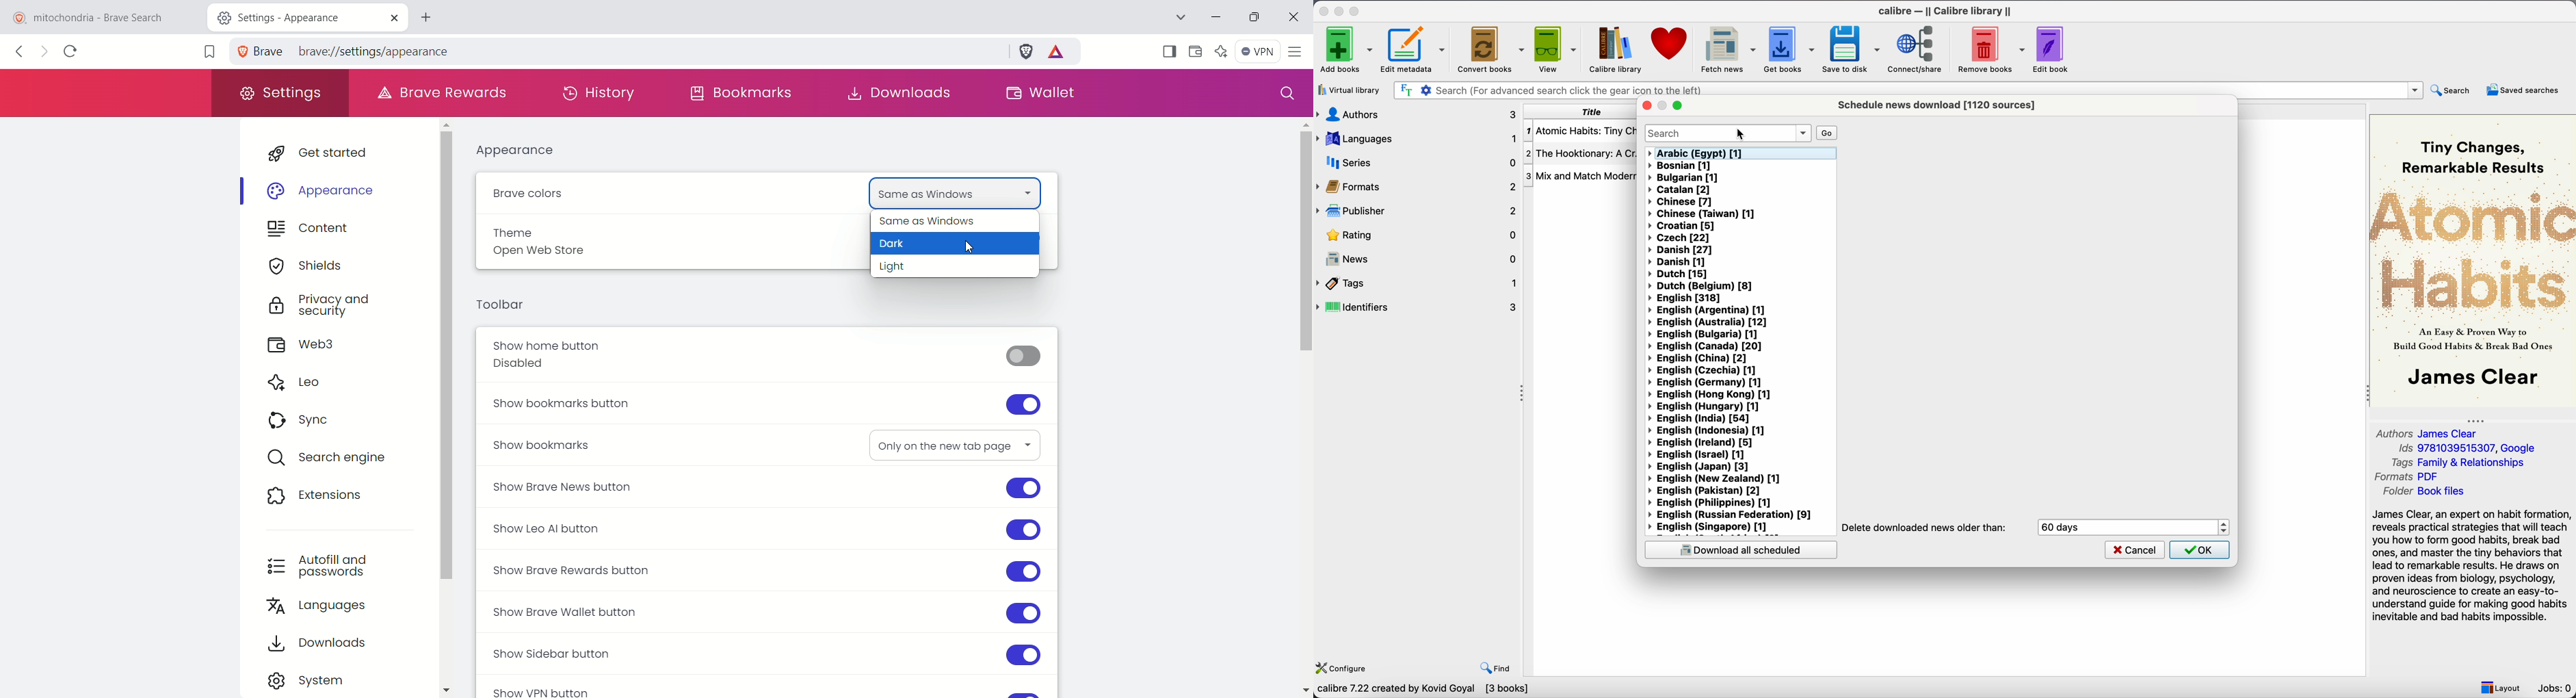 The height and width of the screenshot is (700, 2576). I want to click on show brave wallet button, so click(770, 612).